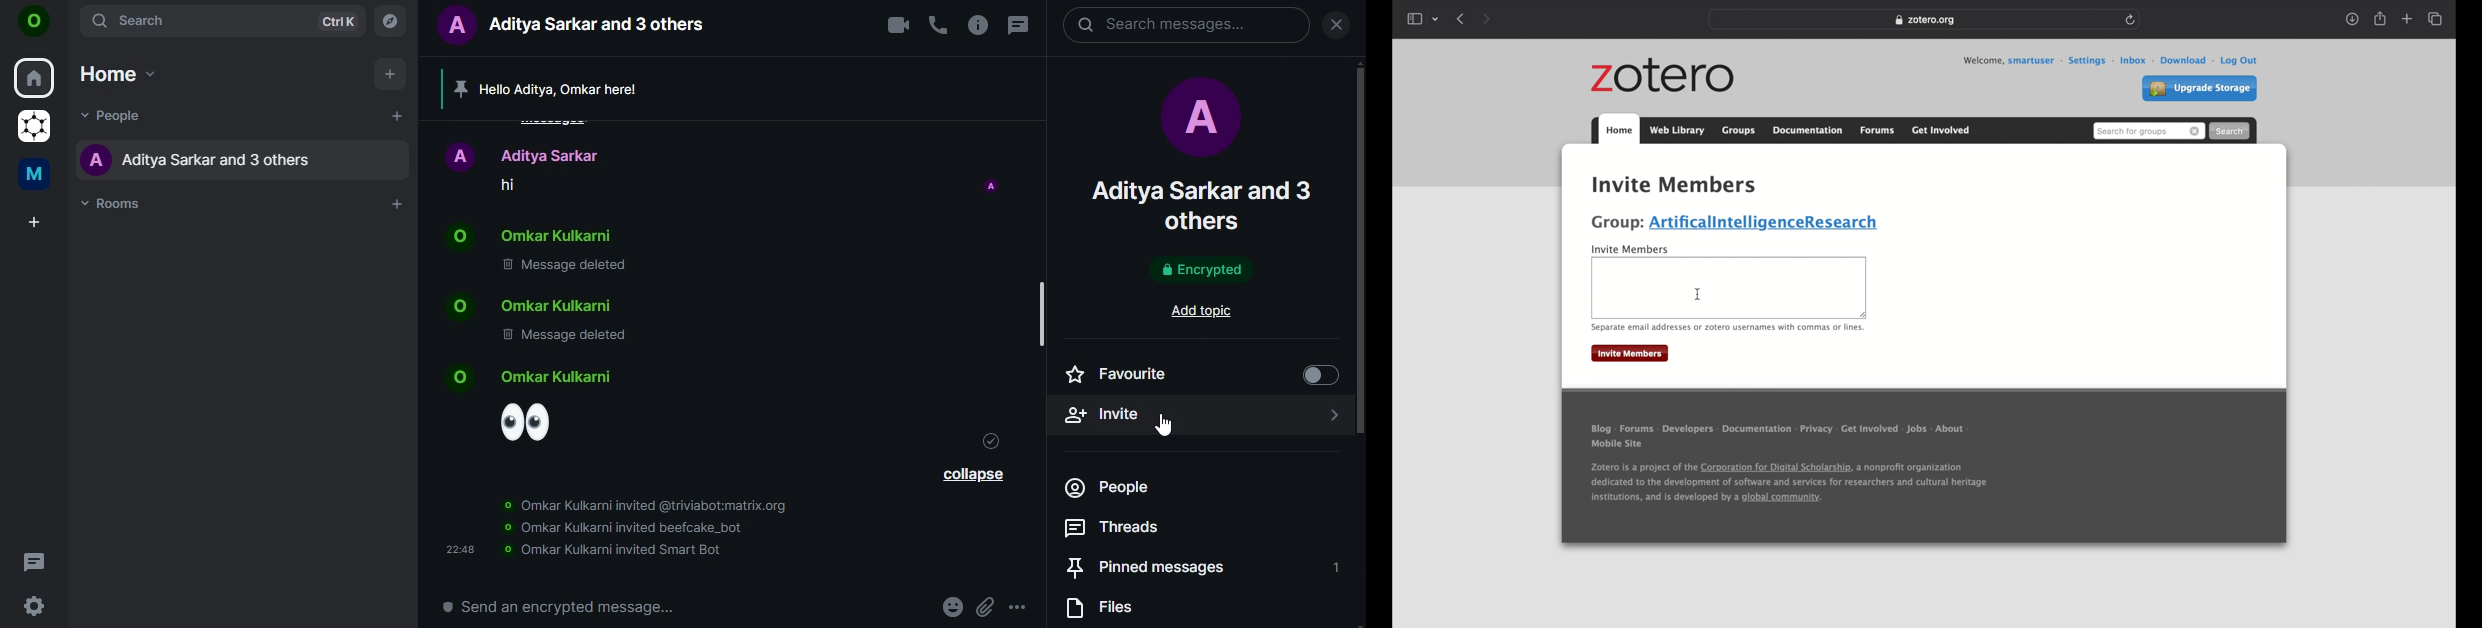 The width and height of the screenshot is (2492, 644). Describe the element at coordinates (117, 70) in the screenshot. I see `home` at that location.